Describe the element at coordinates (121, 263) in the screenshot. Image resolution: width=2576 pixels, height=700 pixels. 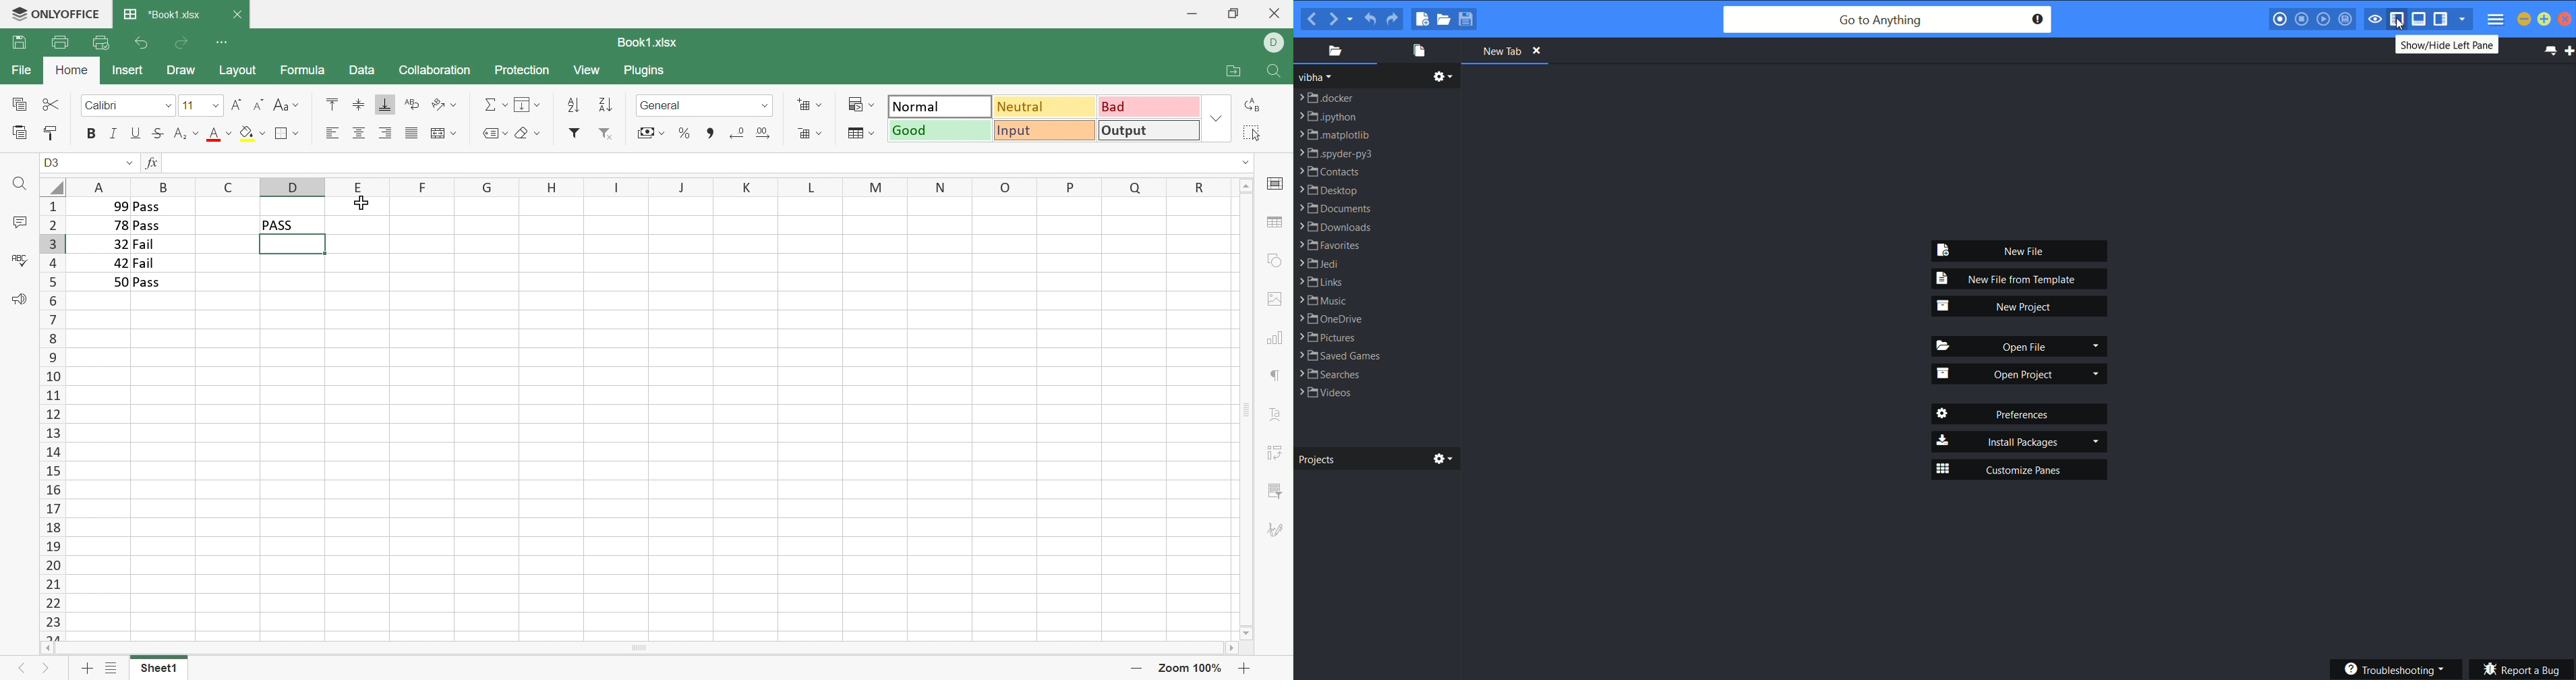
I see `42` at that location.